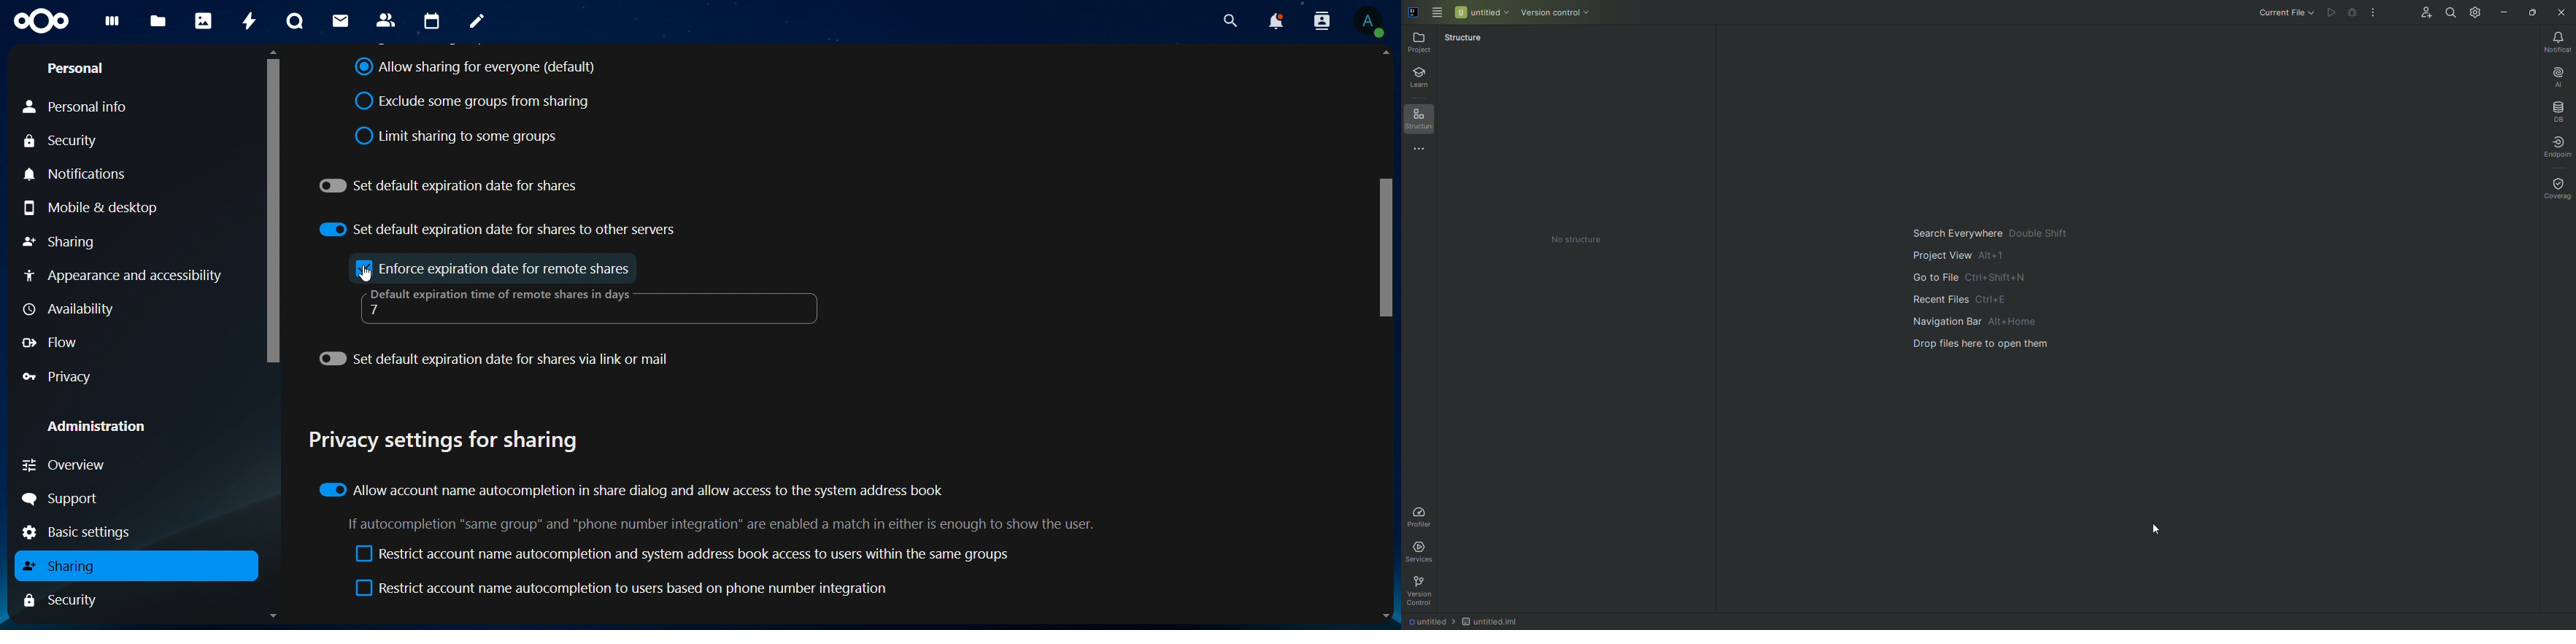  I want to click on Allow account name autocompletion, so click(634, 491).